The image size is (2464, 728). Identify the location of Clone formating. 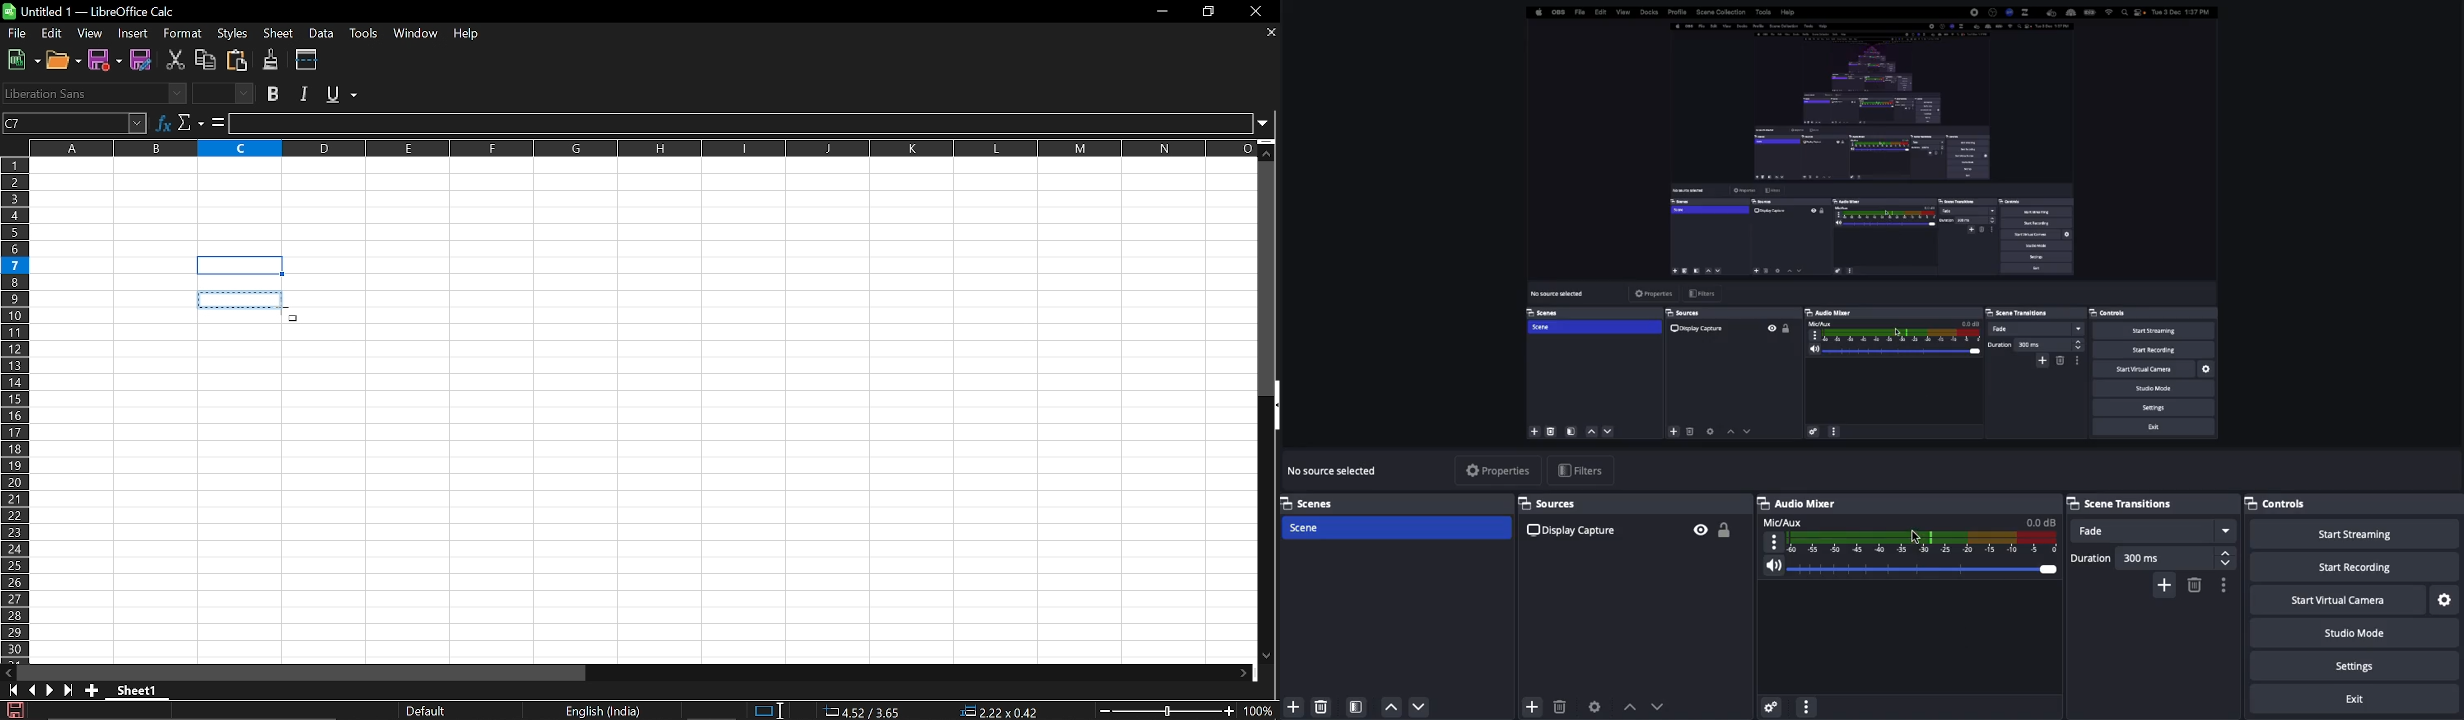
(270, 60).